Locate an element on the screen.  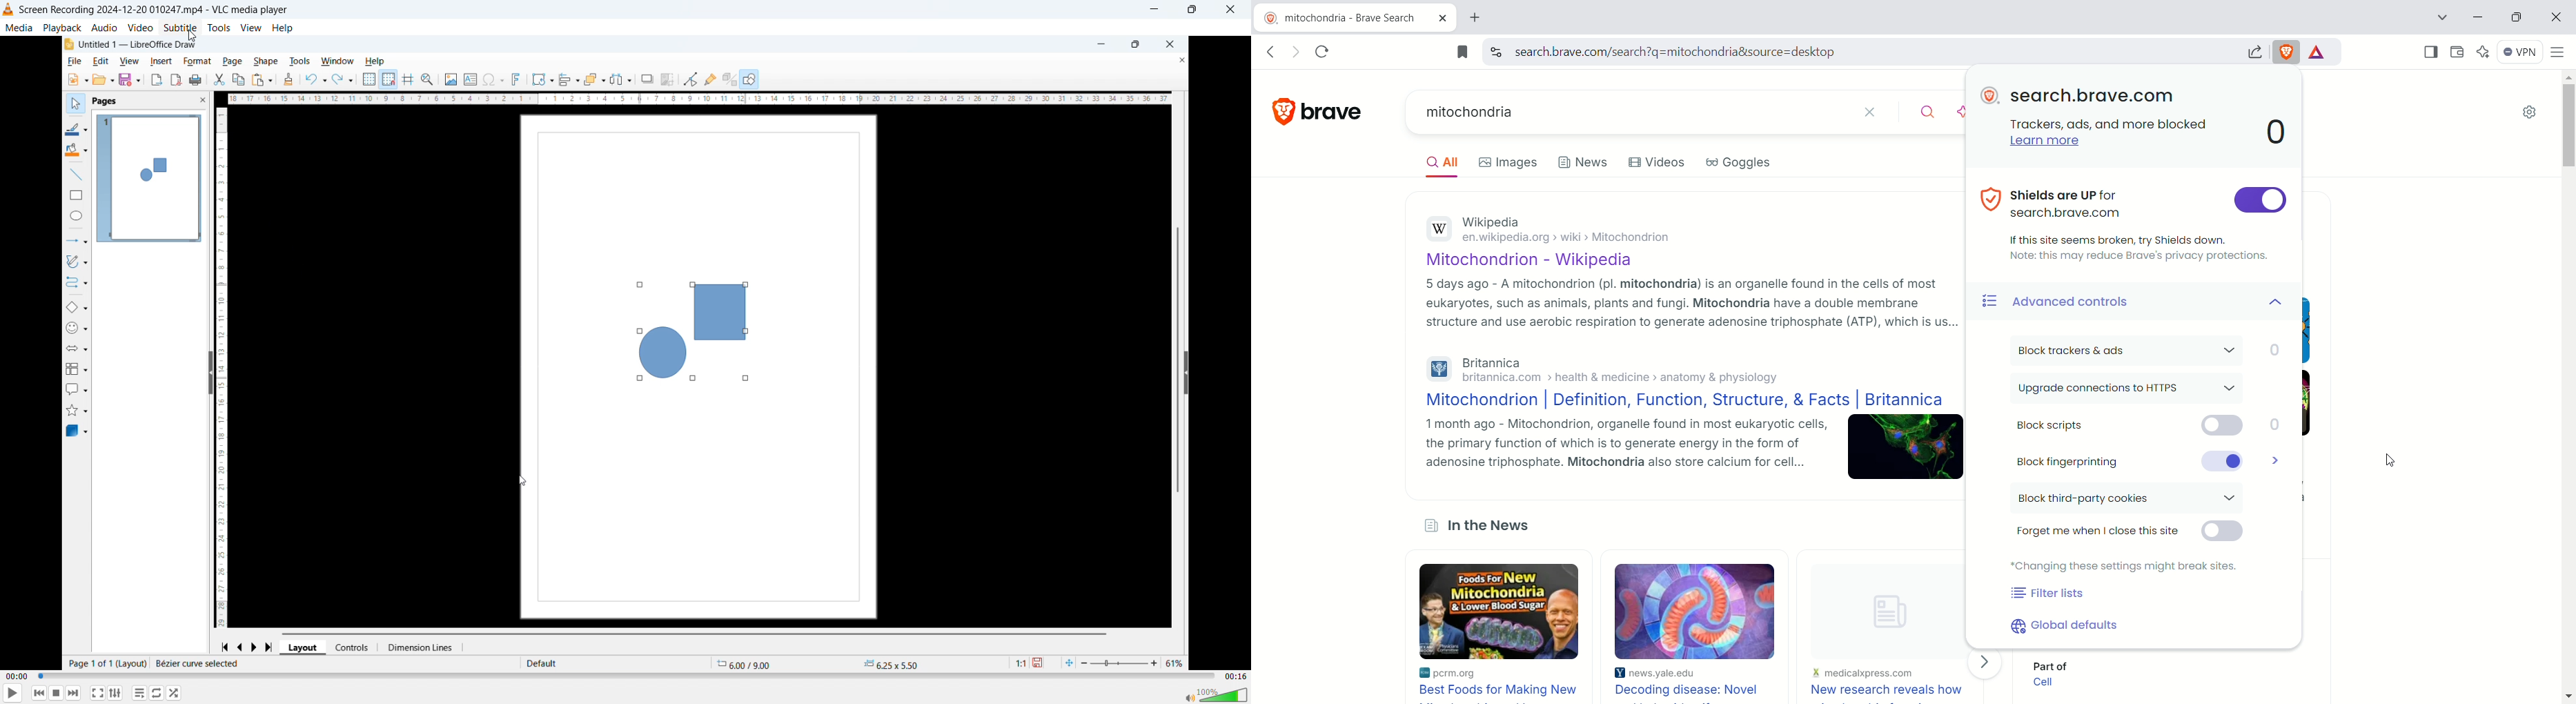
shadow is located at coordinates (647, 78).